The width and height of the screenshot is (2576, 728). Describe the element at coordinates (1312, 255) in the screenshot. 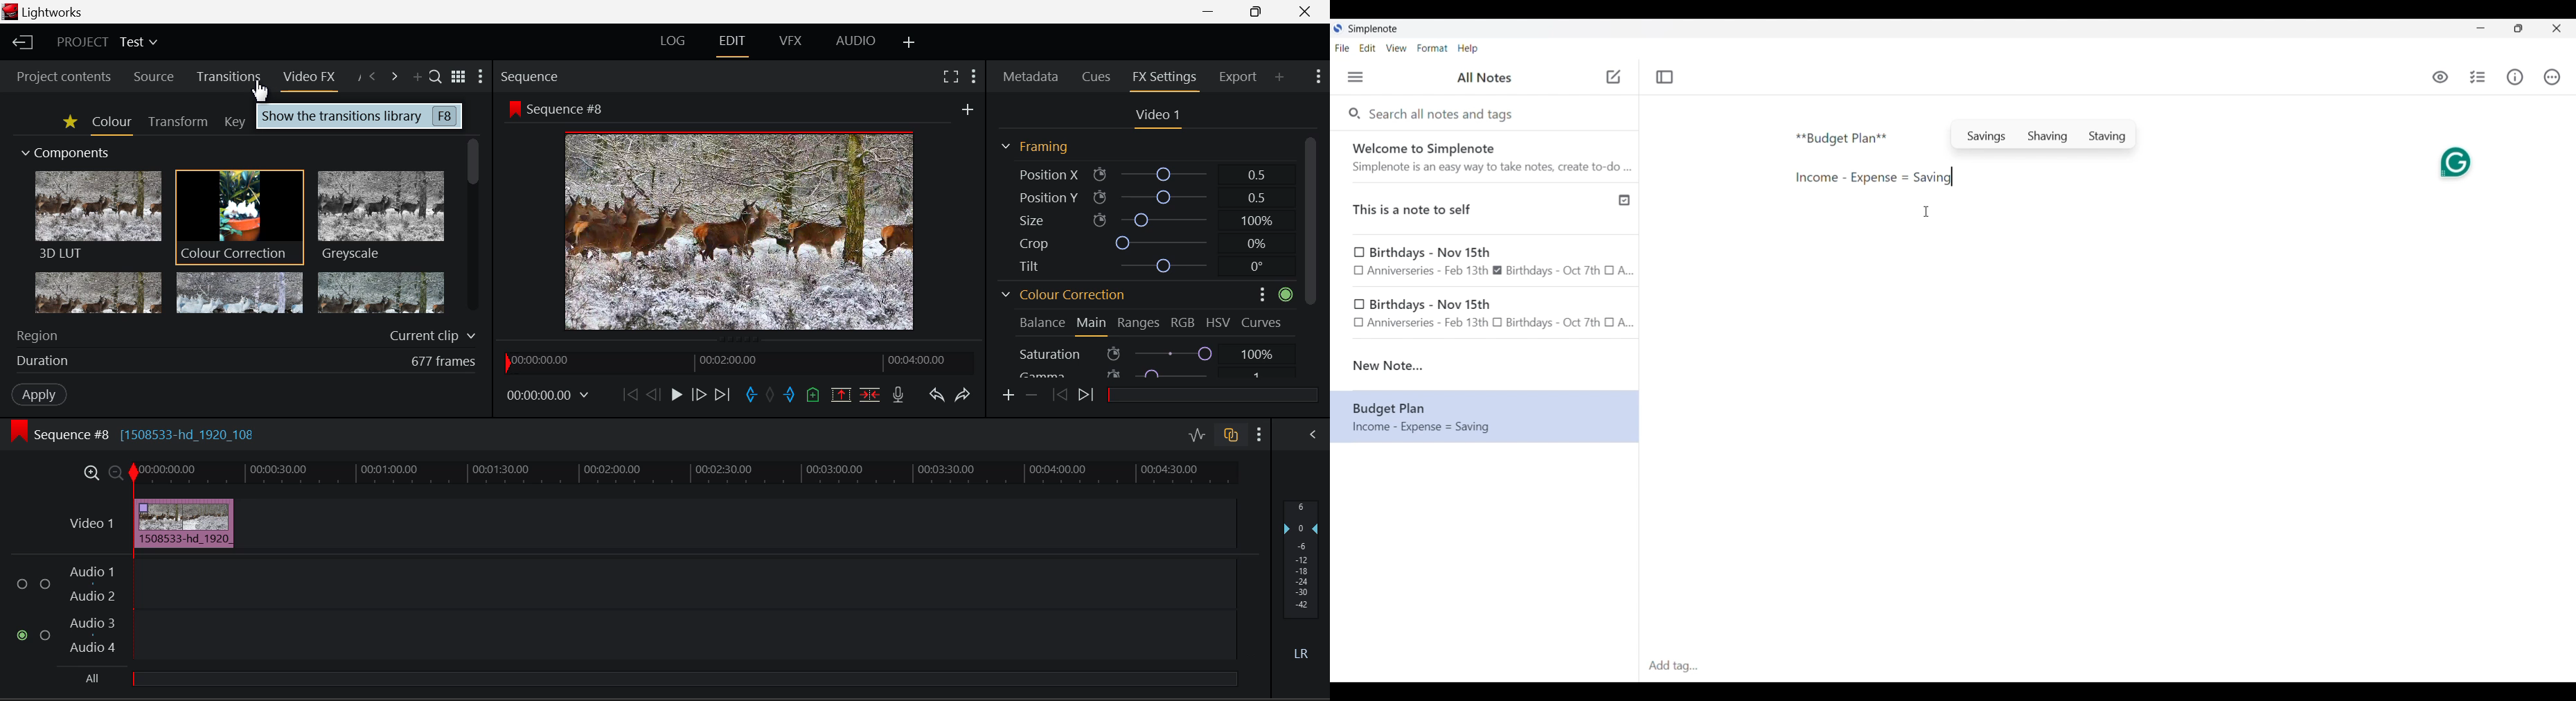

I see `Scroll Bar` at that location.